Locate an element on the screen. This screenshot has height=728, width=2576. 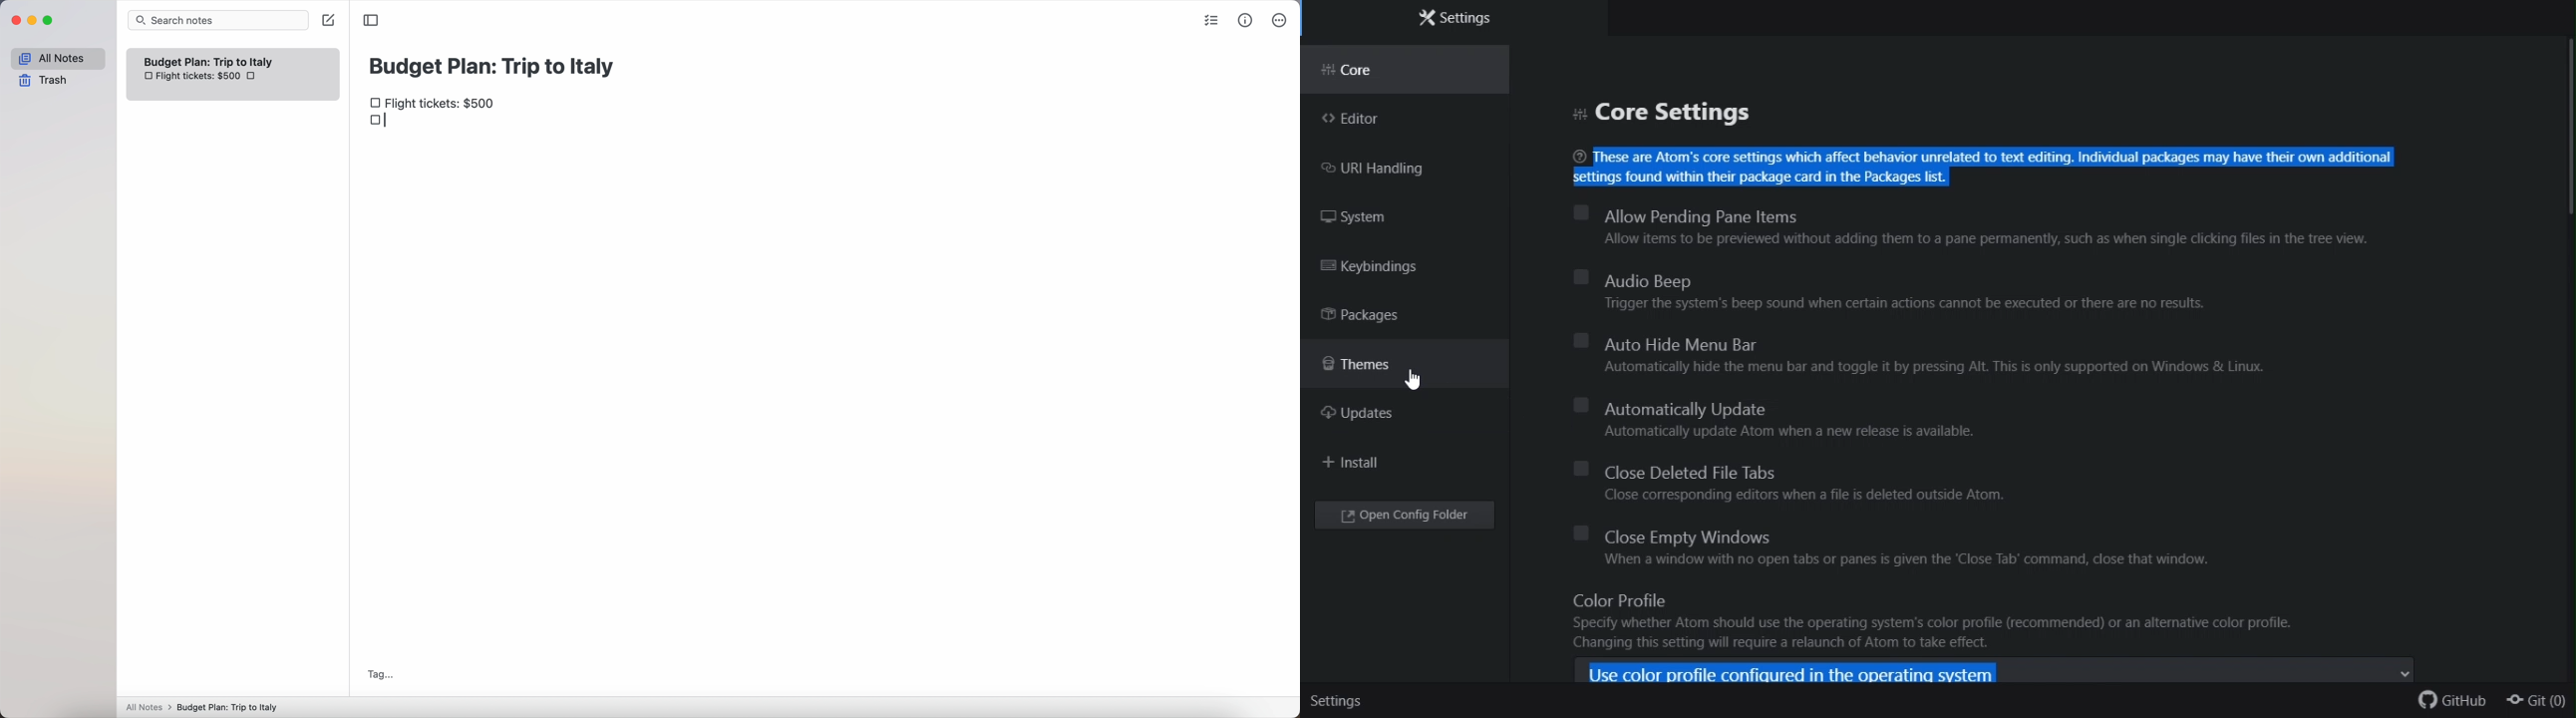
close Simplenote is located at coordinates (15, 20).